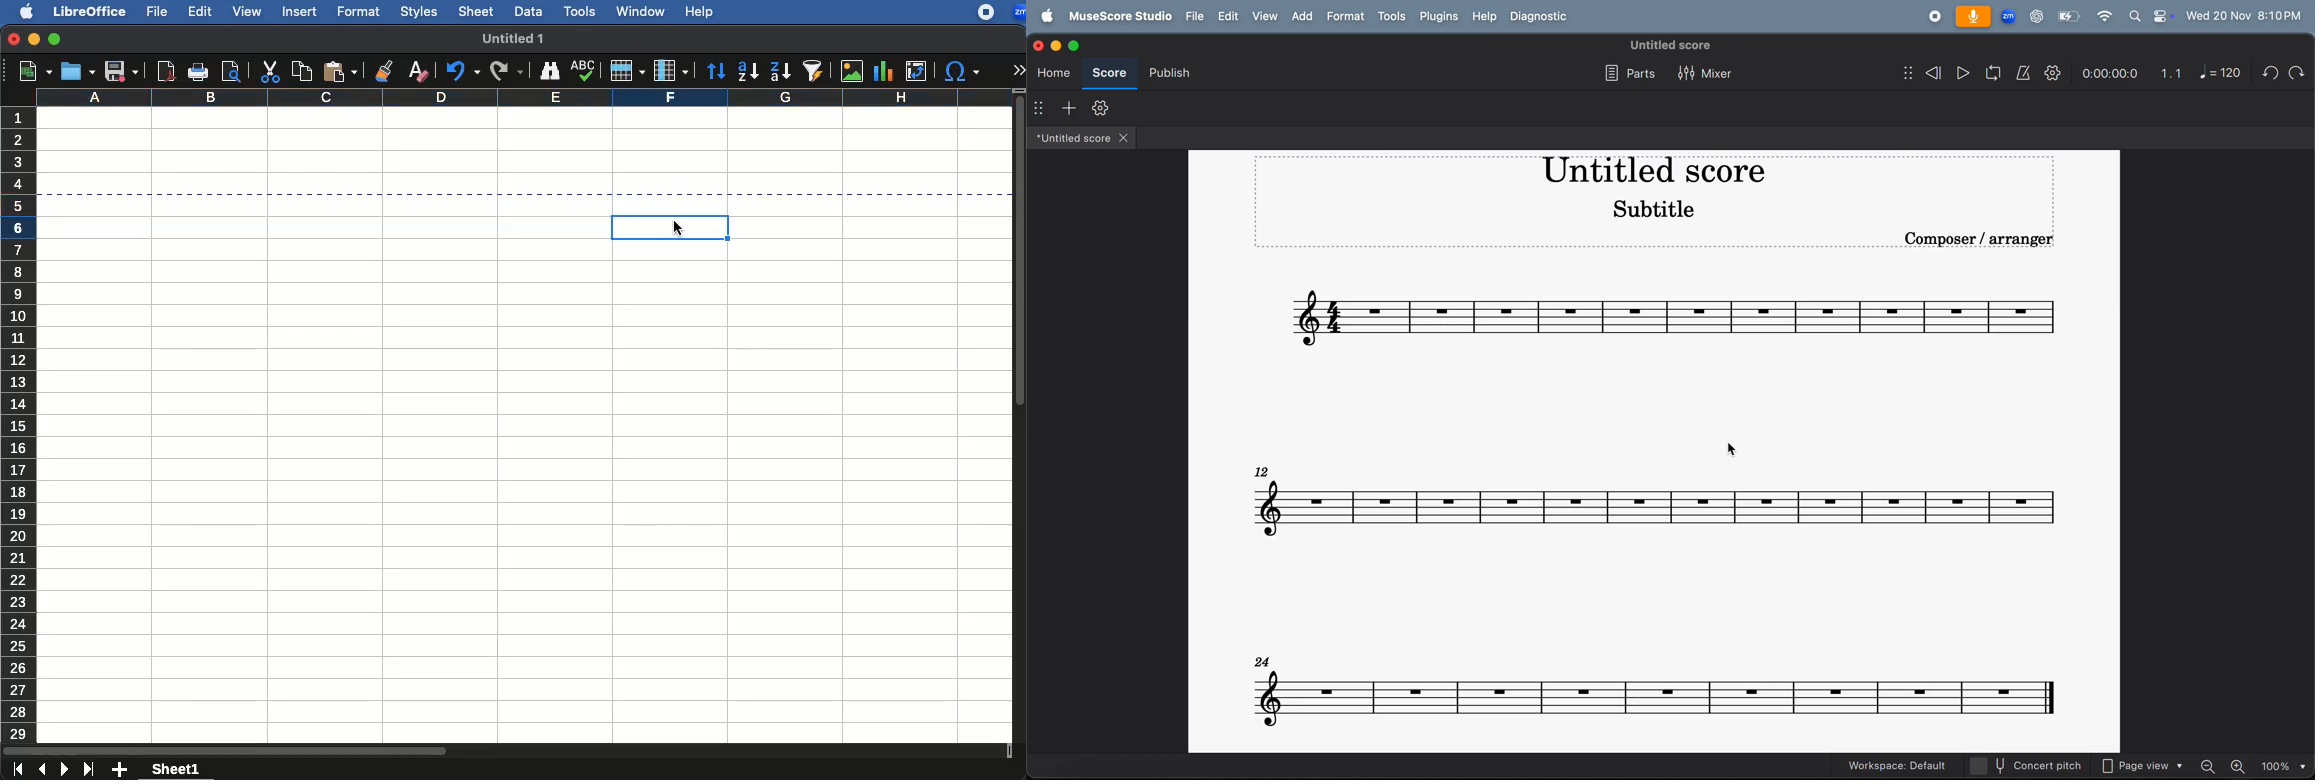 The height and width of the screenshot is (784, 2324). I want to click on ascending, so click(748, 69).